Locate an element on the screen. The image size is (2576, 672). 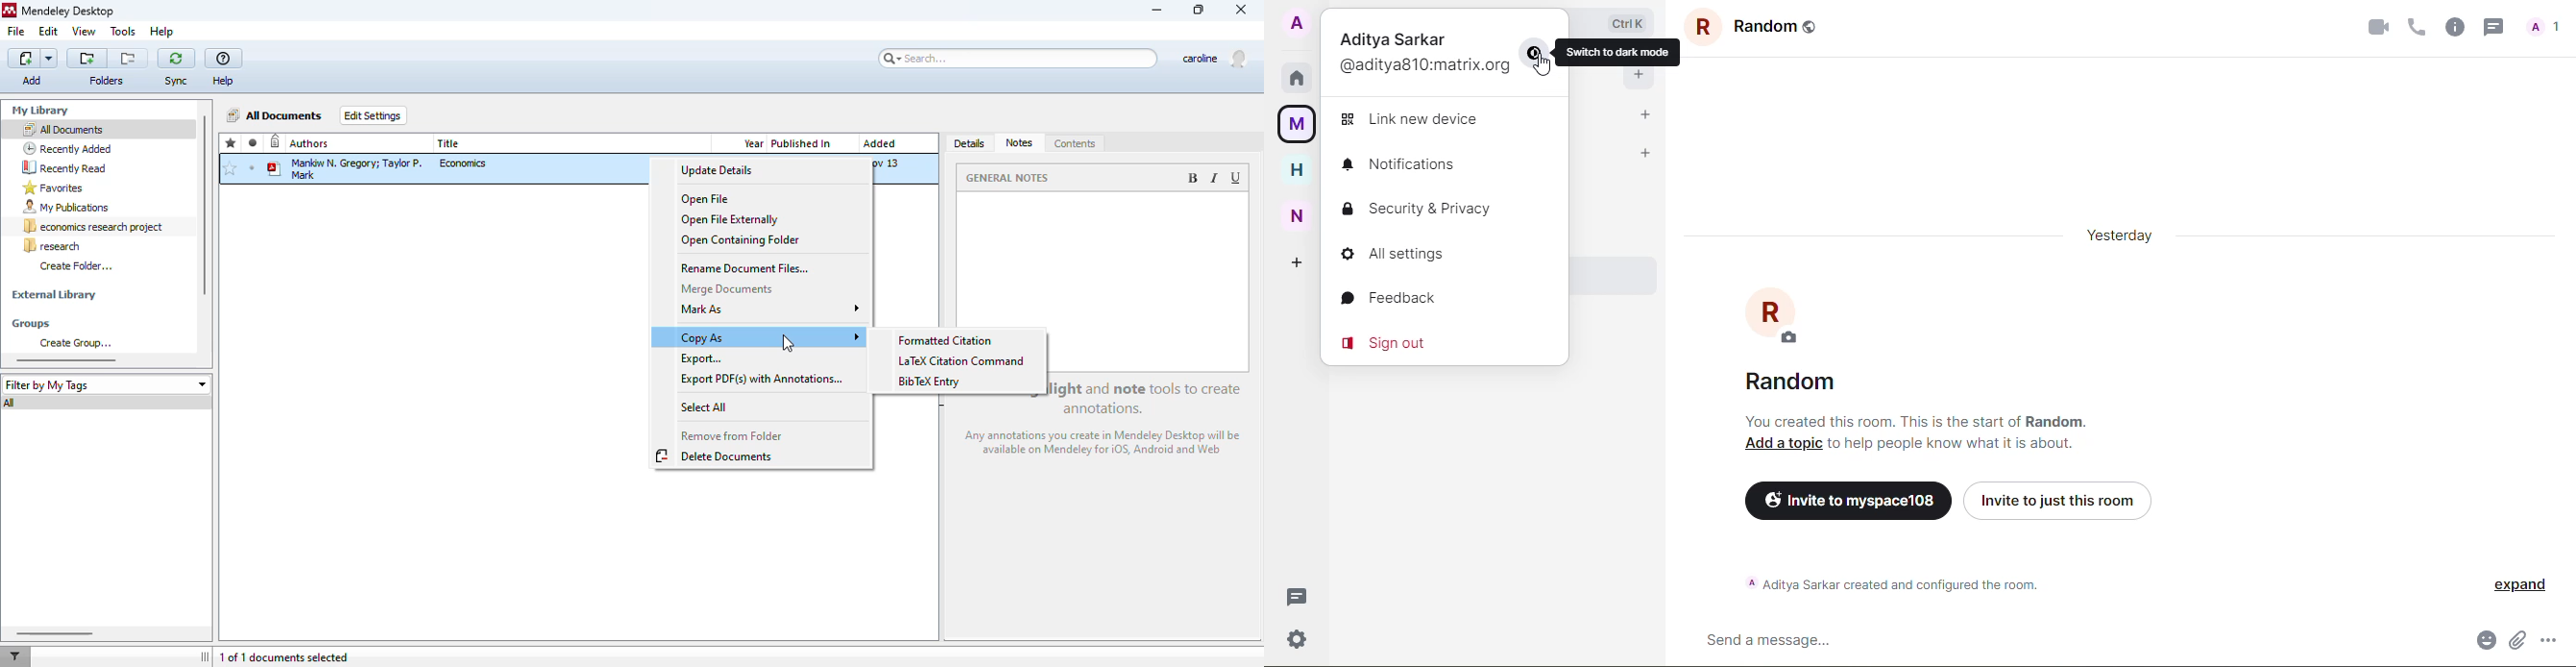
home is located at coordinates (1298, 170).